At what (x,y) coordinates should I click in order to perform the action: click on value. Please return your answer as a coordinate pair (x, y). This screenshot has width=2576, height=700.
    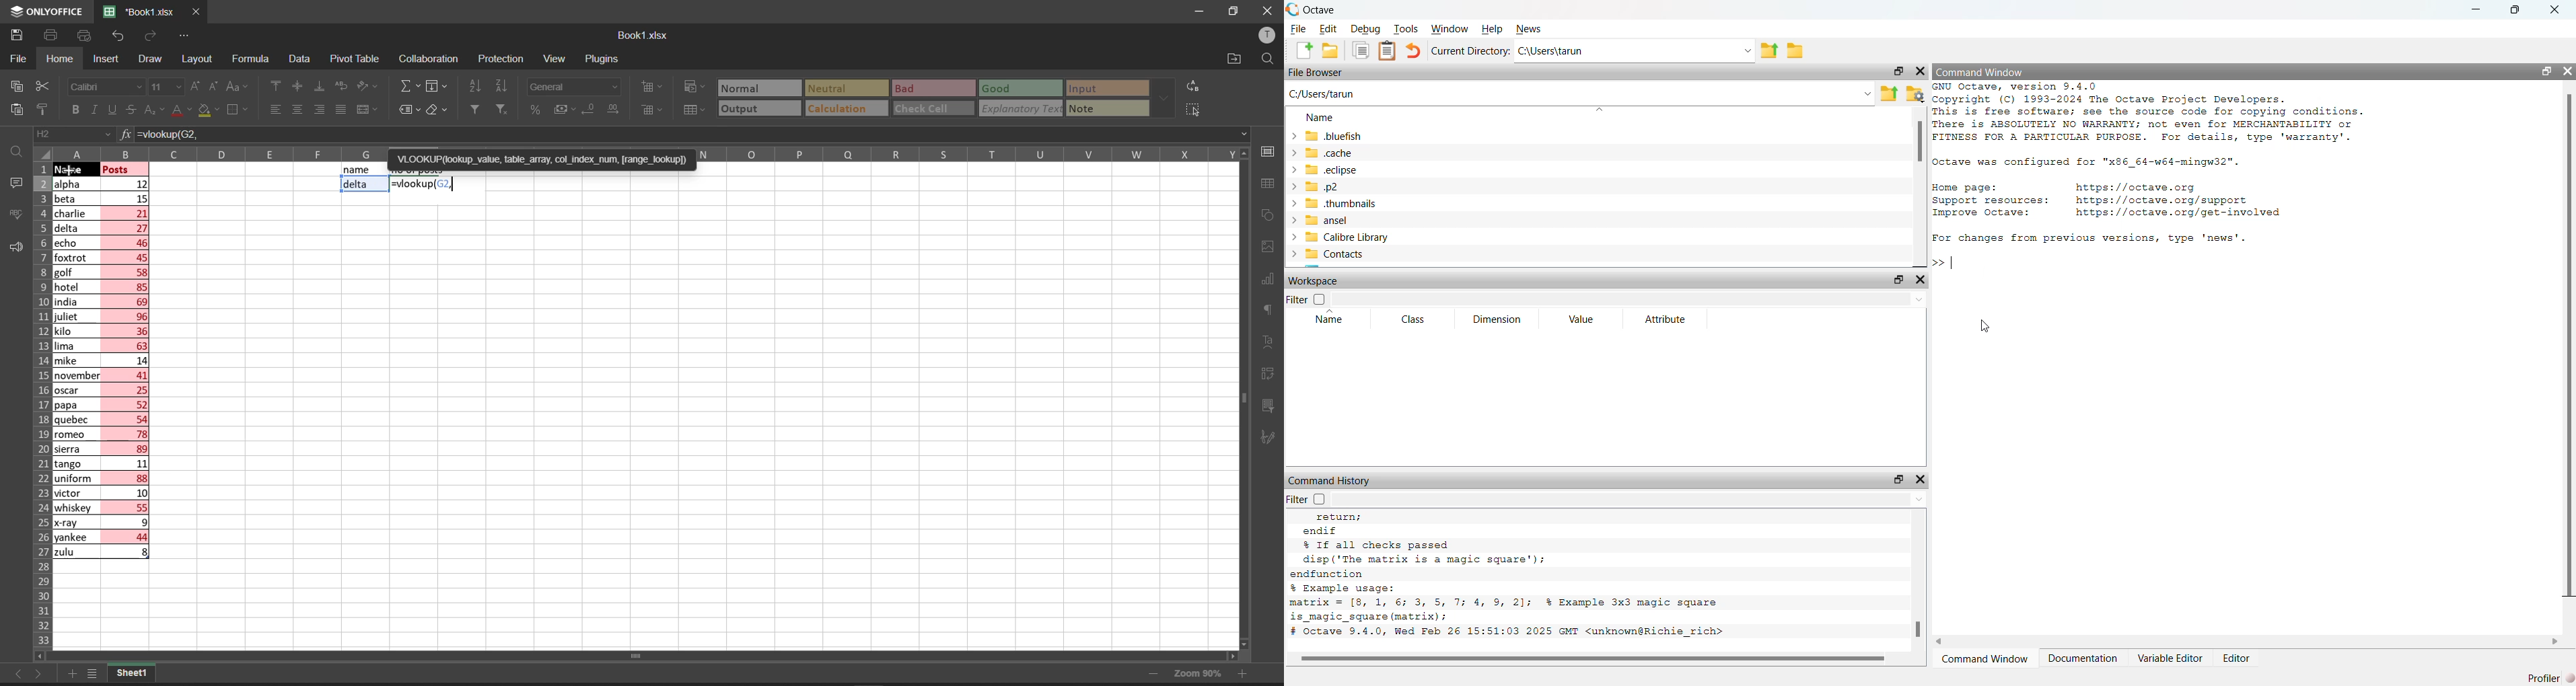
    Looking at the image, I should click on (1583, 319).